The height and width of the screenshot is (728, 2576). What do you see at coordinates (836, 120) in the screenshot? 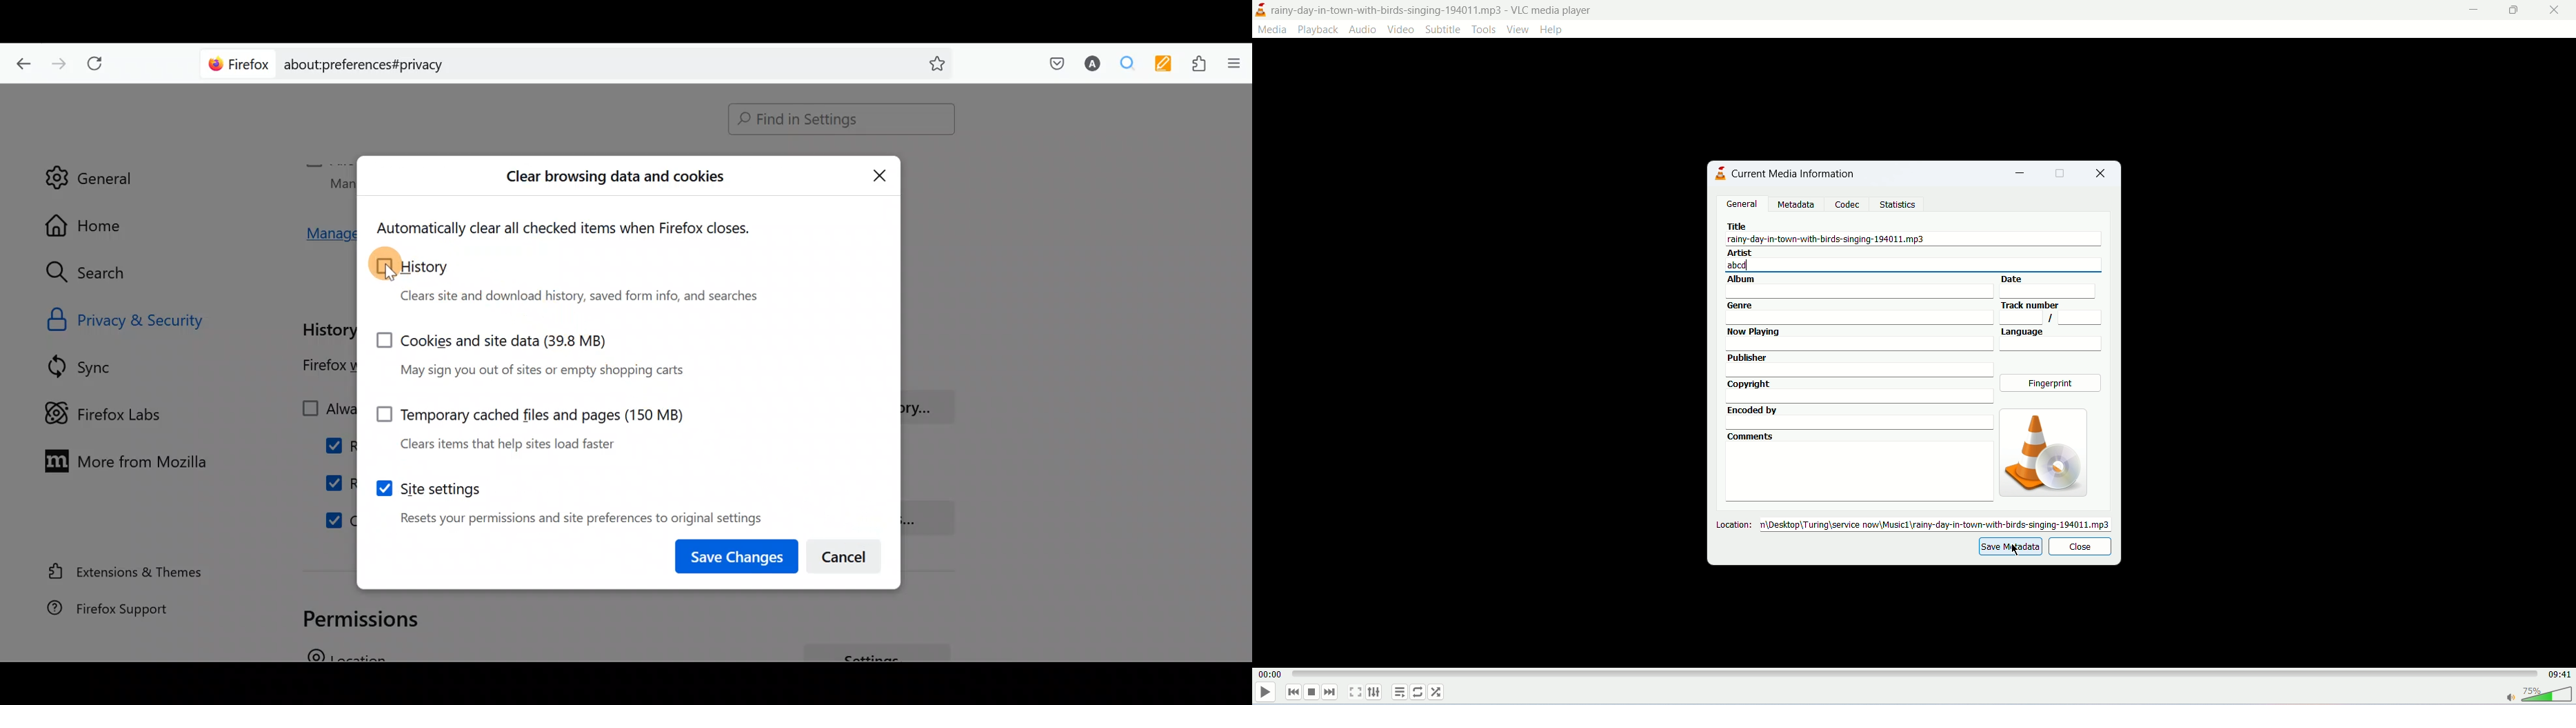
I see `Search bar` at bounding box center [836, 120].